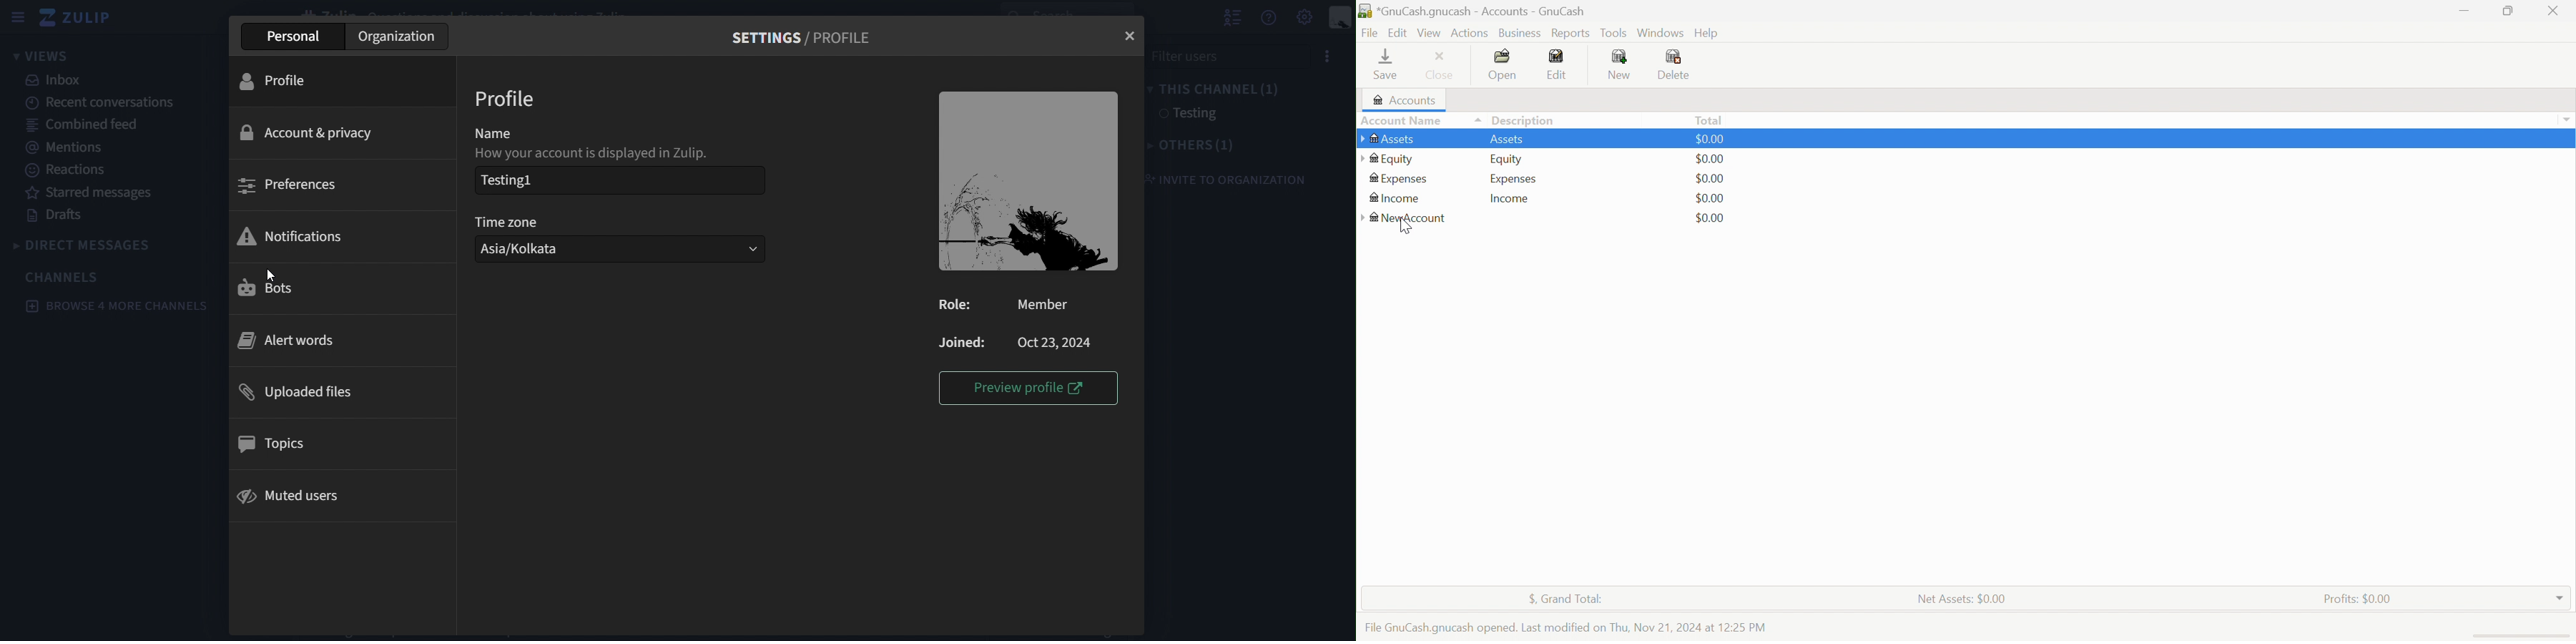 This screenshot has width=2576, height=644. I want to click on Vies, so click(1430, 32).